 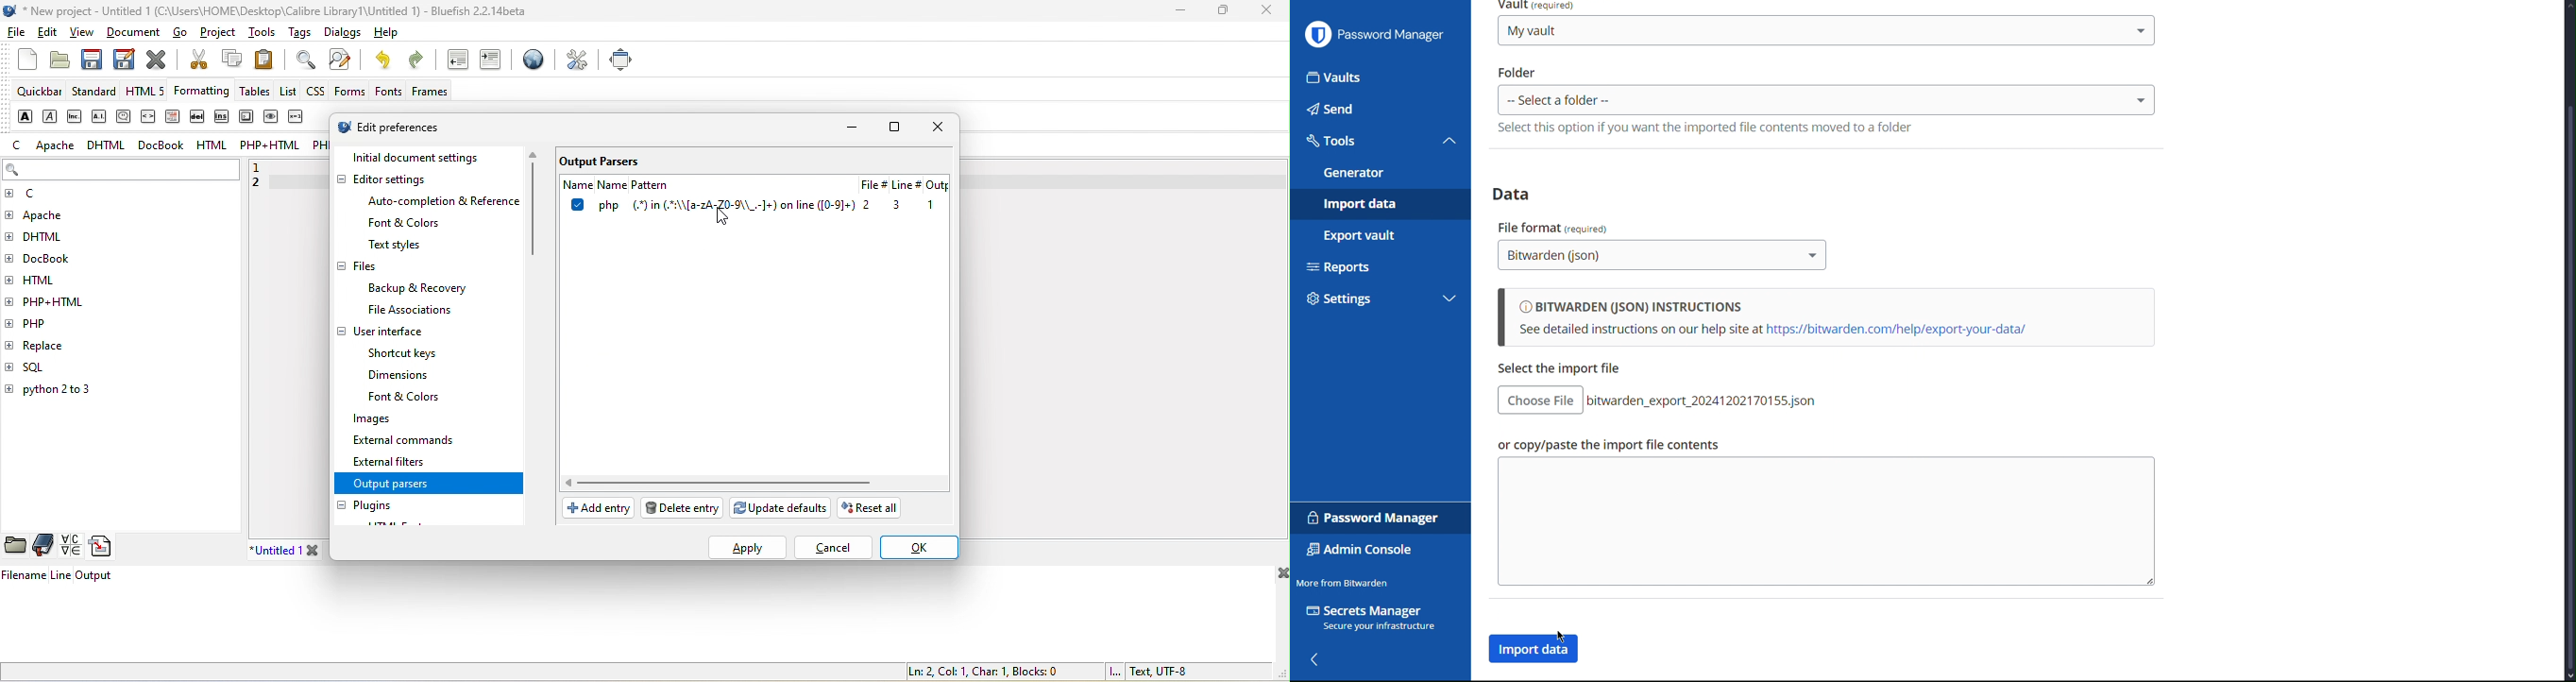 What do you see at coordinates (246, 117) in the screenshot?
I see `keyboard` at bounding box center [246, 117].